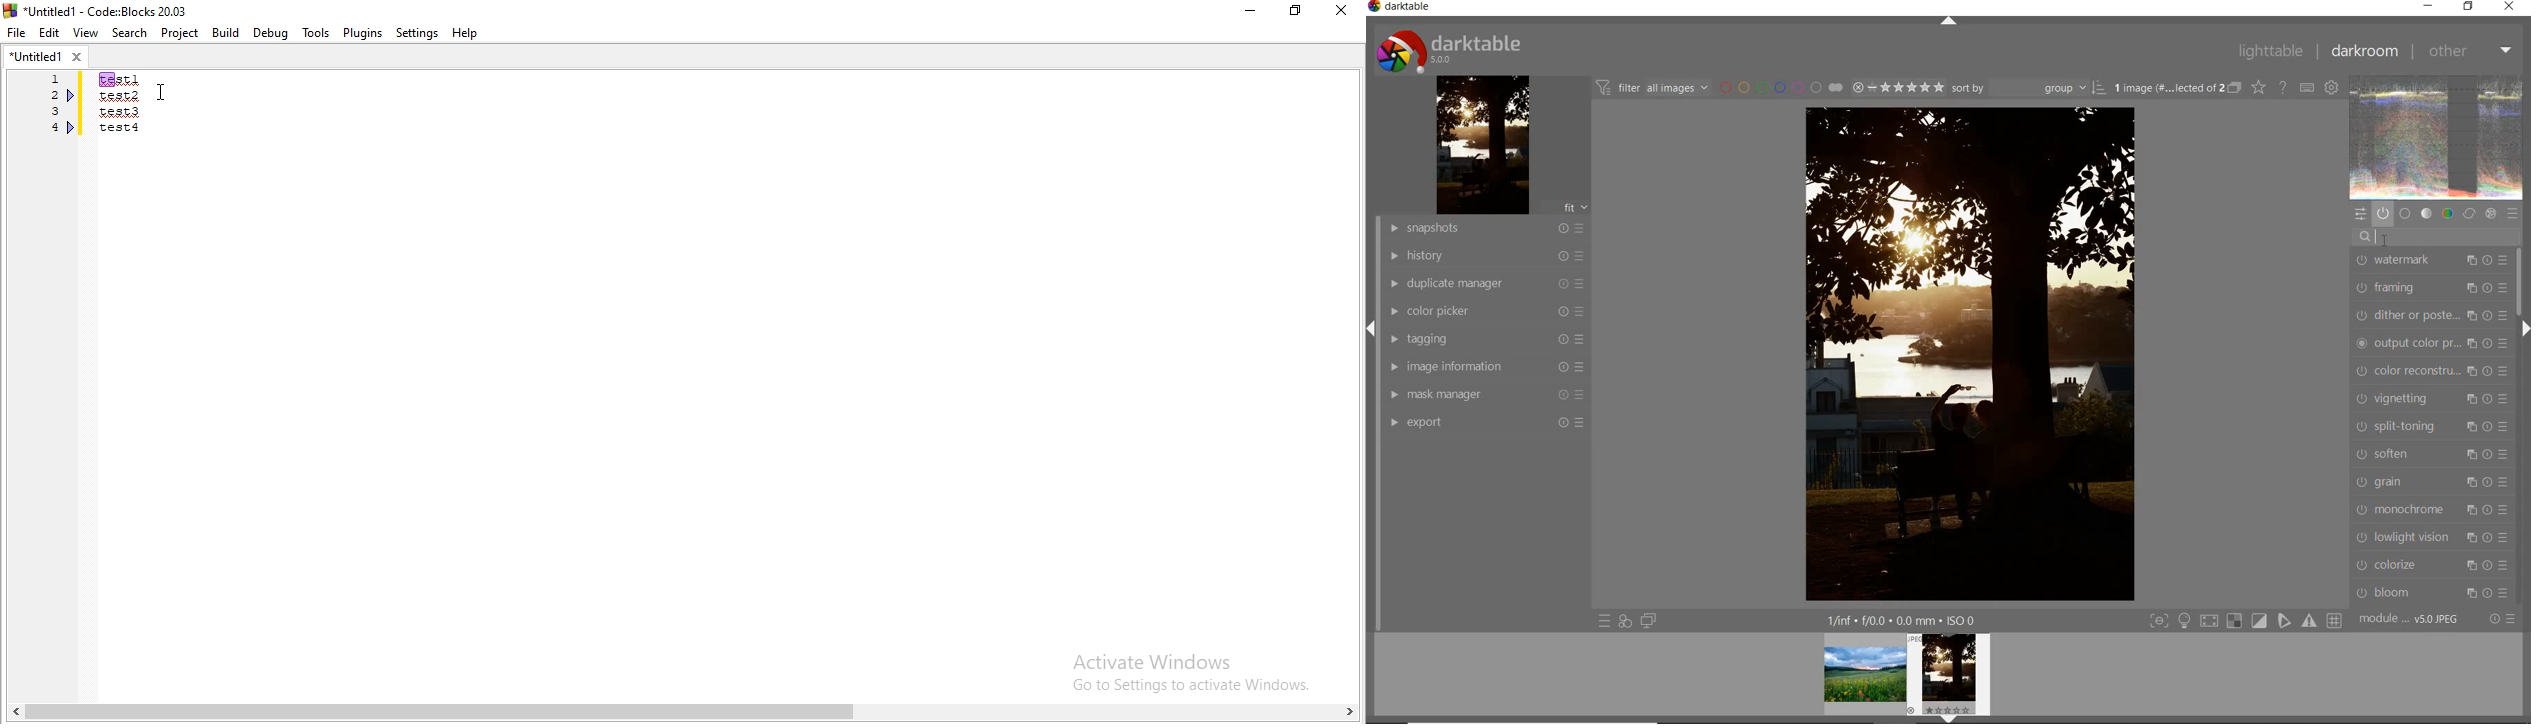  Describe the element at coordinates (1485, 424) in the screenshot. I see `export` at that location.